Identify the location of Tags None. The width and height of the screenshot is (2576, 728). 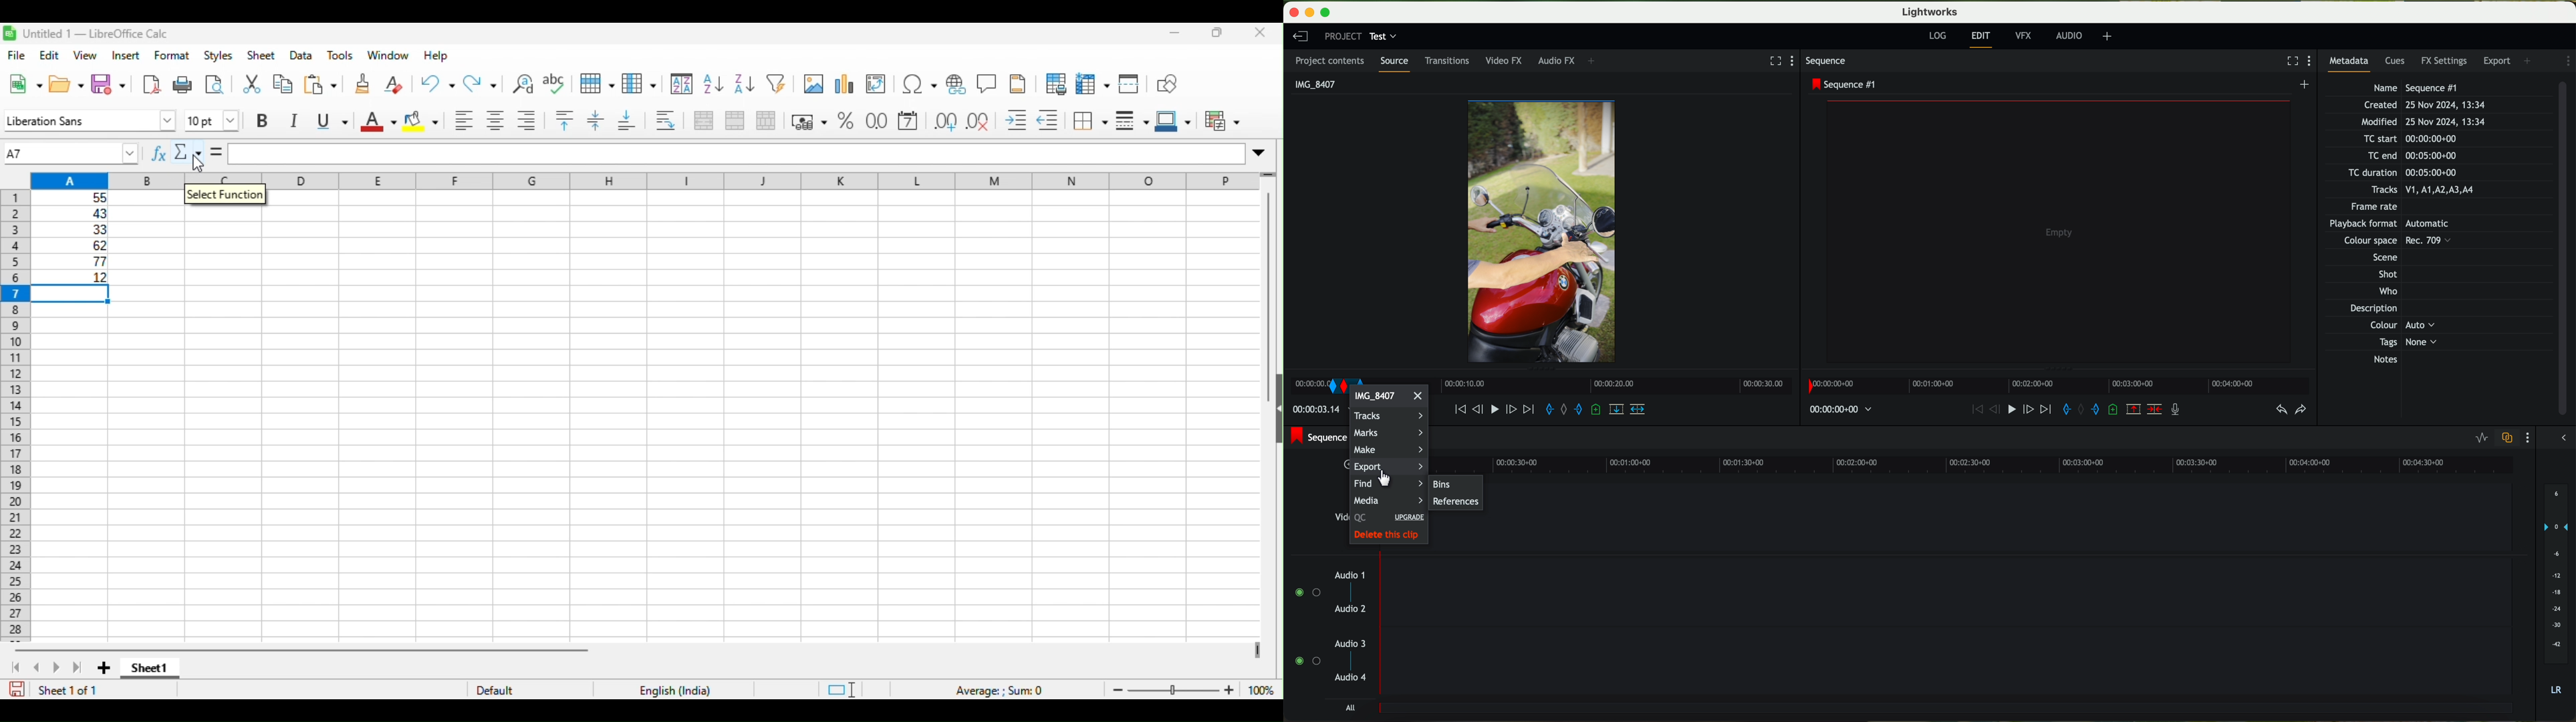
(2405, 342).